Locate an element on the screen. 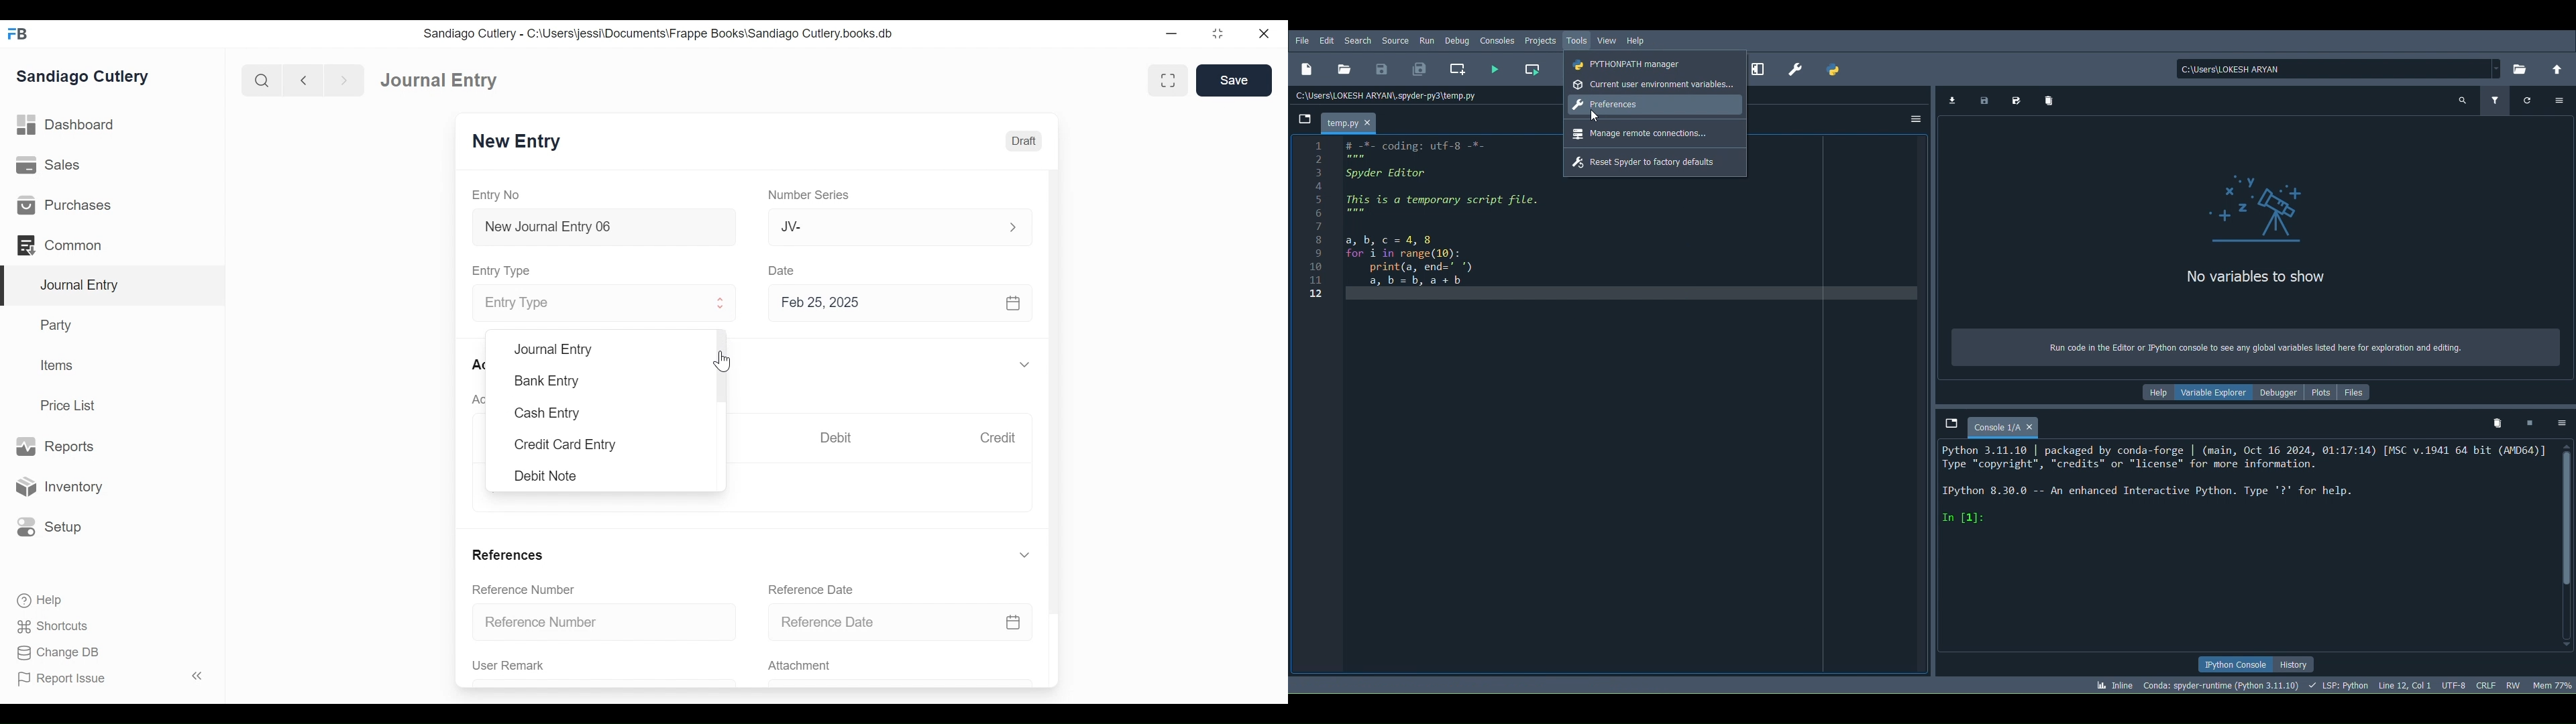 Image resolution: width=2576 pixels, height=728 pixels. Projects is located at coordinates (1541, 40).